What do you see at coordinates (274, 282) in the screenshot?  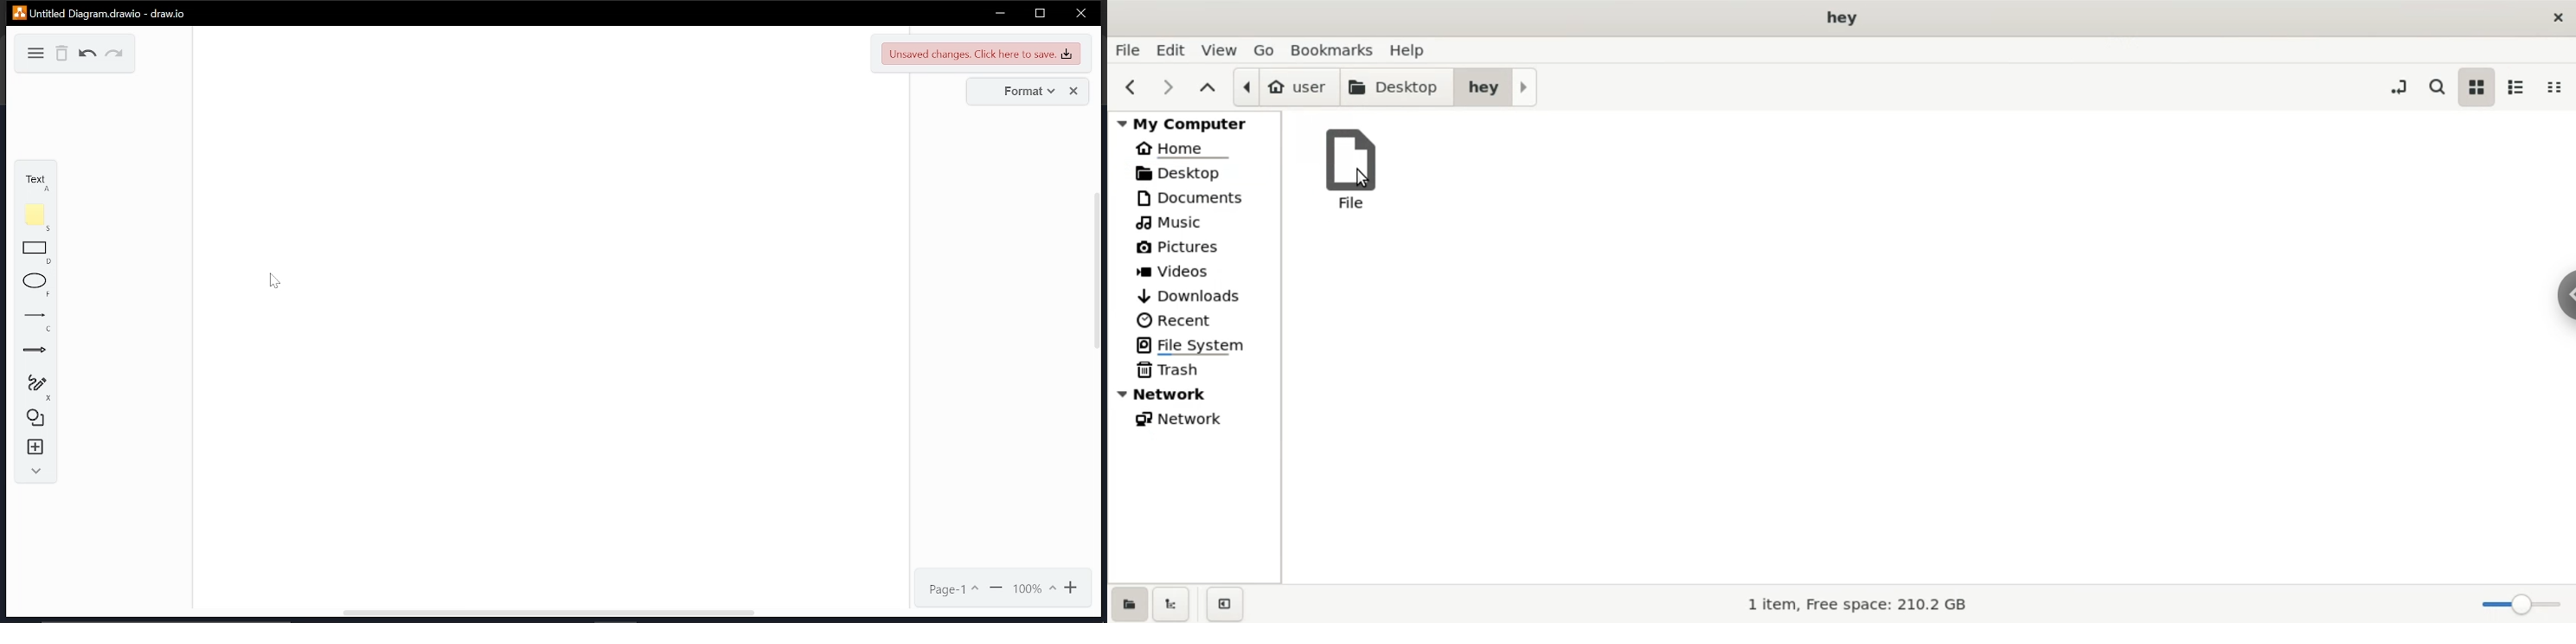 I see `Cursor` at bounding box center [274, 282].